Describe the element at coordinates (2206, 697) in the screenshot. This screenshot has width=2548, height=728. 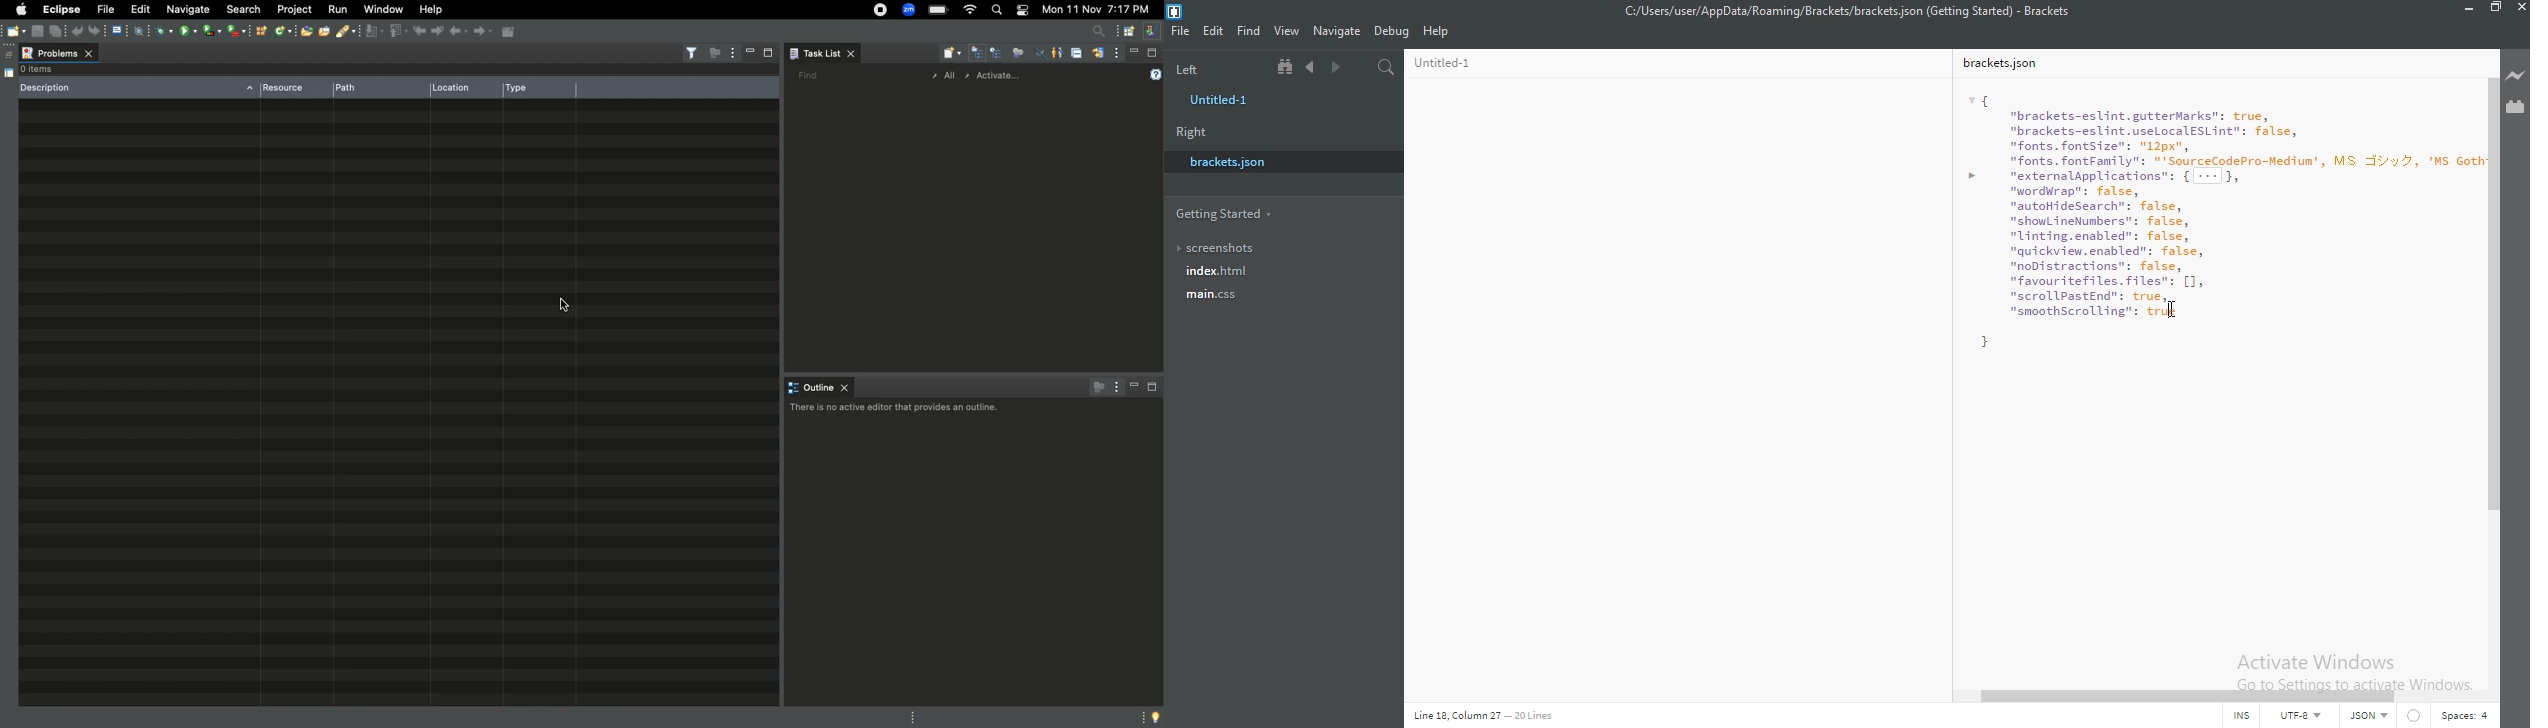
I see `scroll bar` at that location.